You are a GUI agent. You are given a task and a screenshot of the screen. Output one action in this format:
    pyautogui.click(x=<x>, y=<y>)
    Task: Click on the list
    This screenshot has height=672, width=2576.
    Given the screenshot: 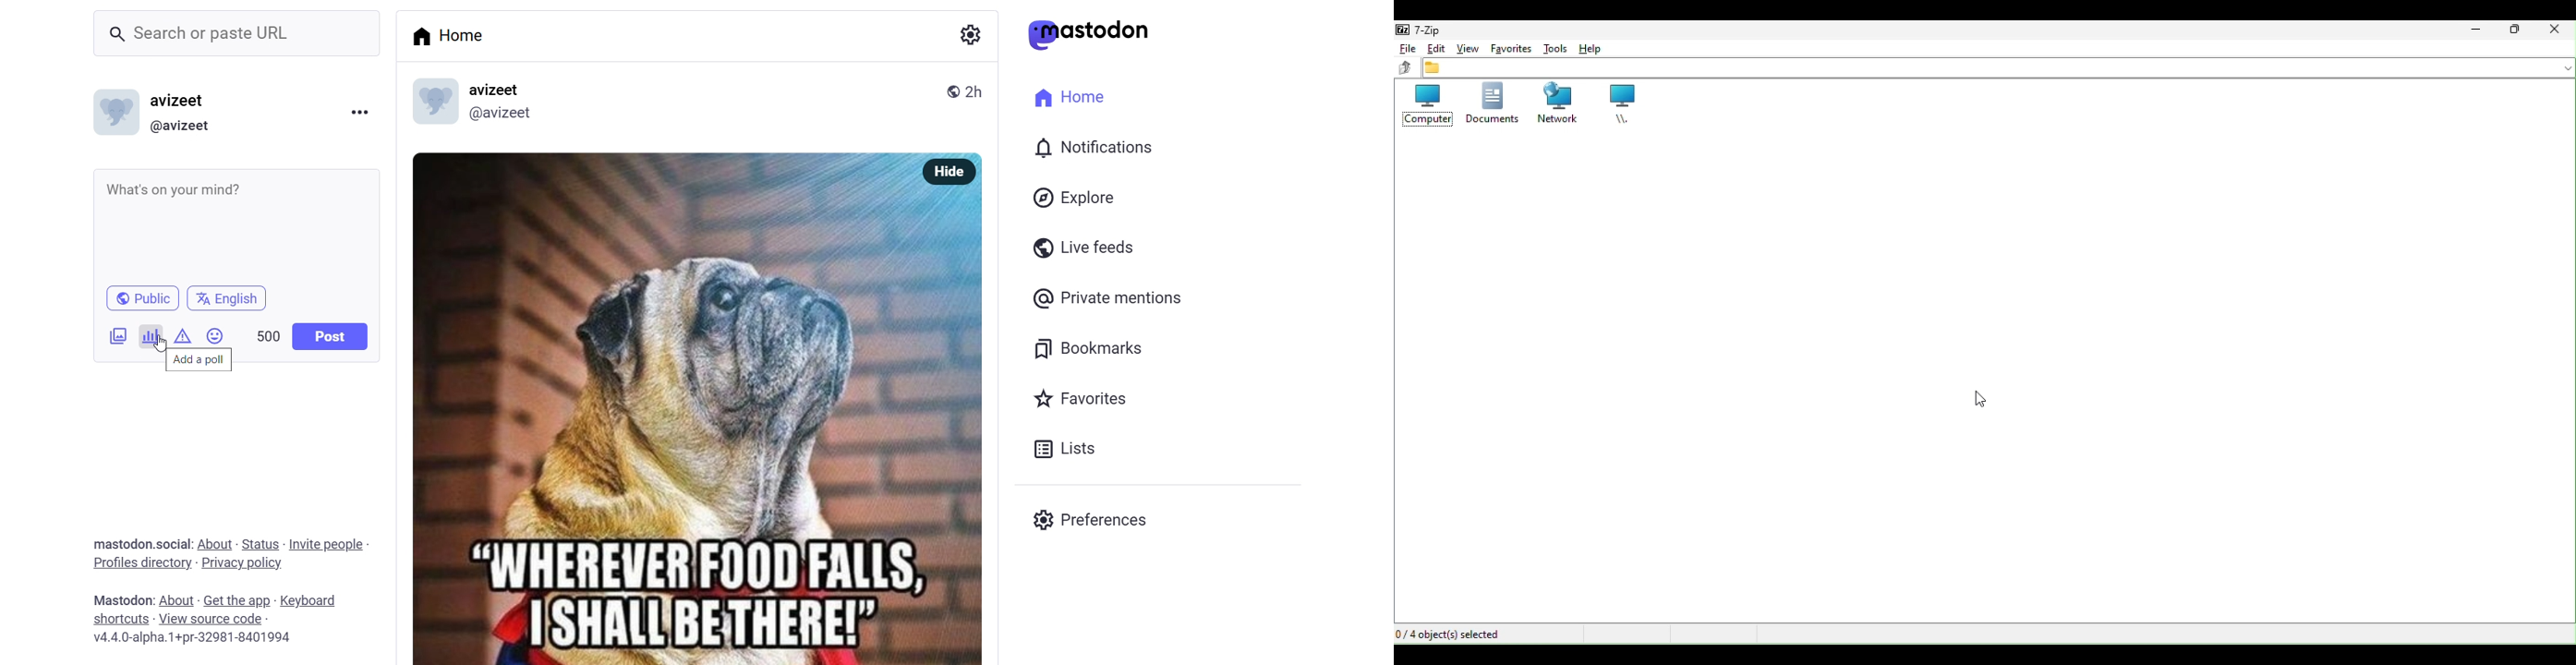 What is the action you would take?
    pyautogui.click(x=1061, y=449)
    